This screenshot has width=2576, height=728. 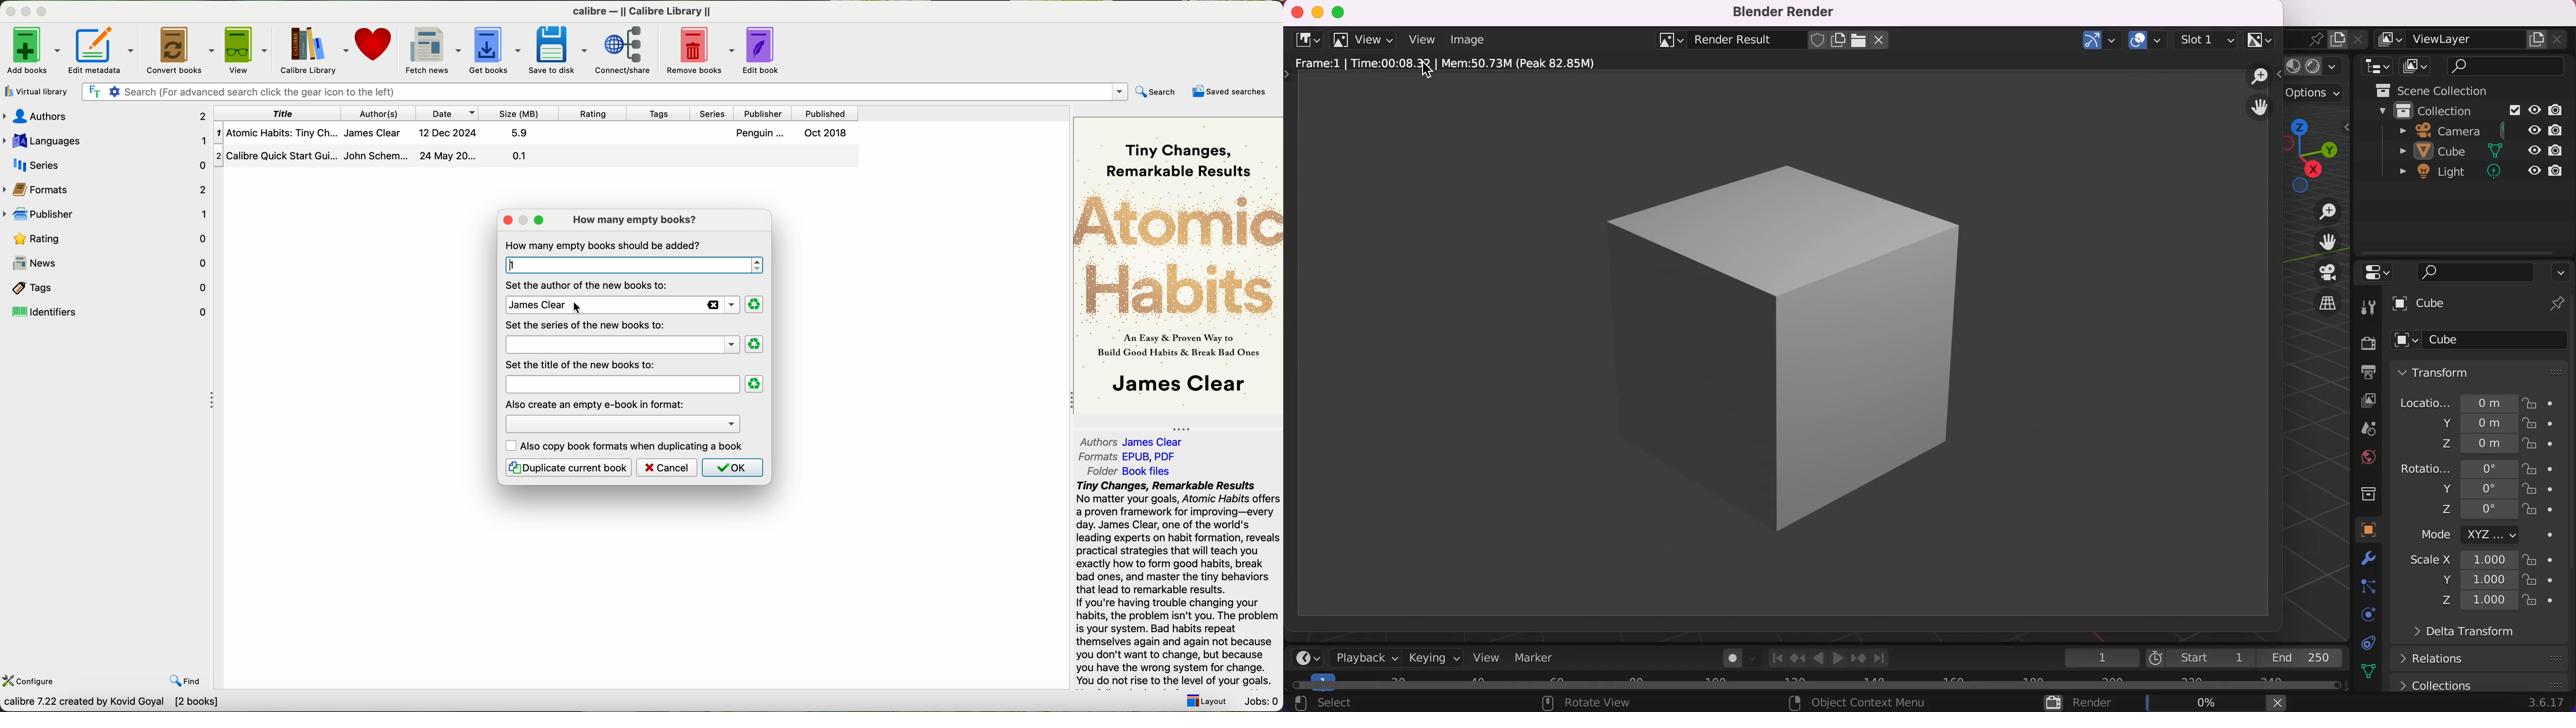 What do you see at coordinates (106, 212) in the screenshot?
I see `publisher` at bounding box center [106, 212].